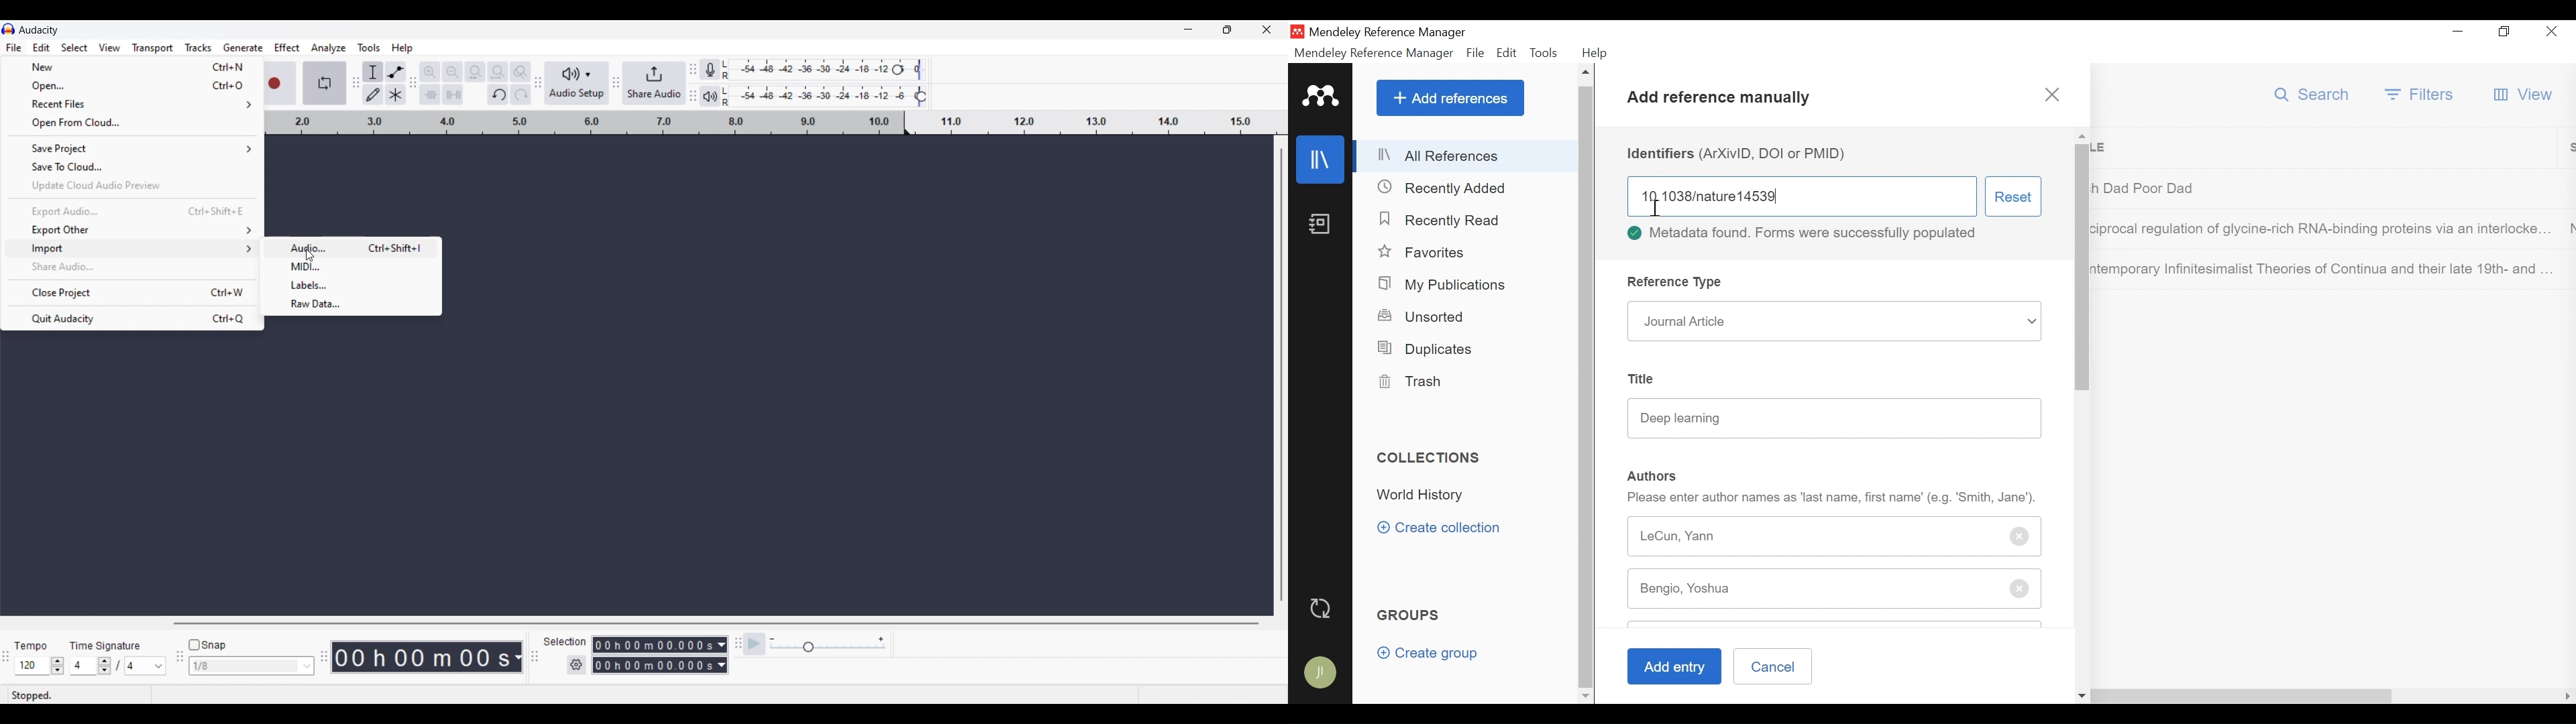 Image resolution: width=2576 pixels, height=728 pixels. Describe the element at coordinates (307, 666) in the screenshot. I see `Snap options` at that location.